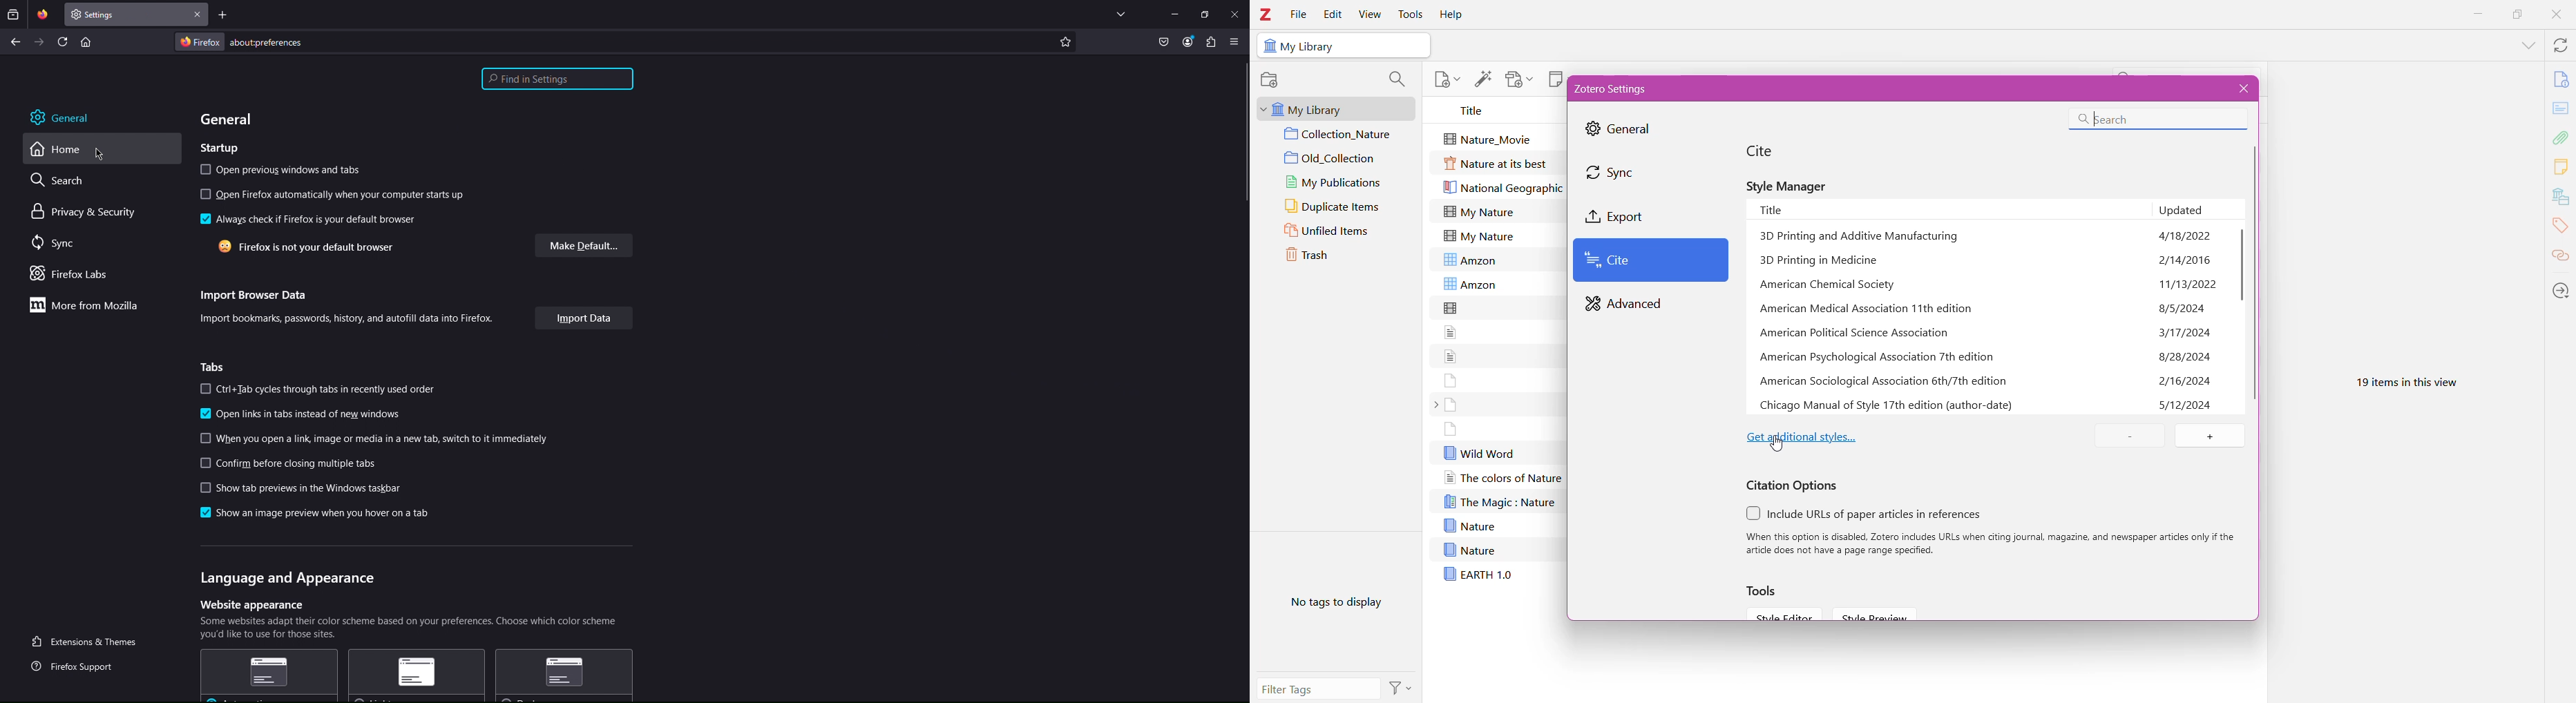 The image size is (2576, 728). What do you see at coordinates (1632, 216) in the screenshot?
I see `Export` at bounding box center [1632, 216].